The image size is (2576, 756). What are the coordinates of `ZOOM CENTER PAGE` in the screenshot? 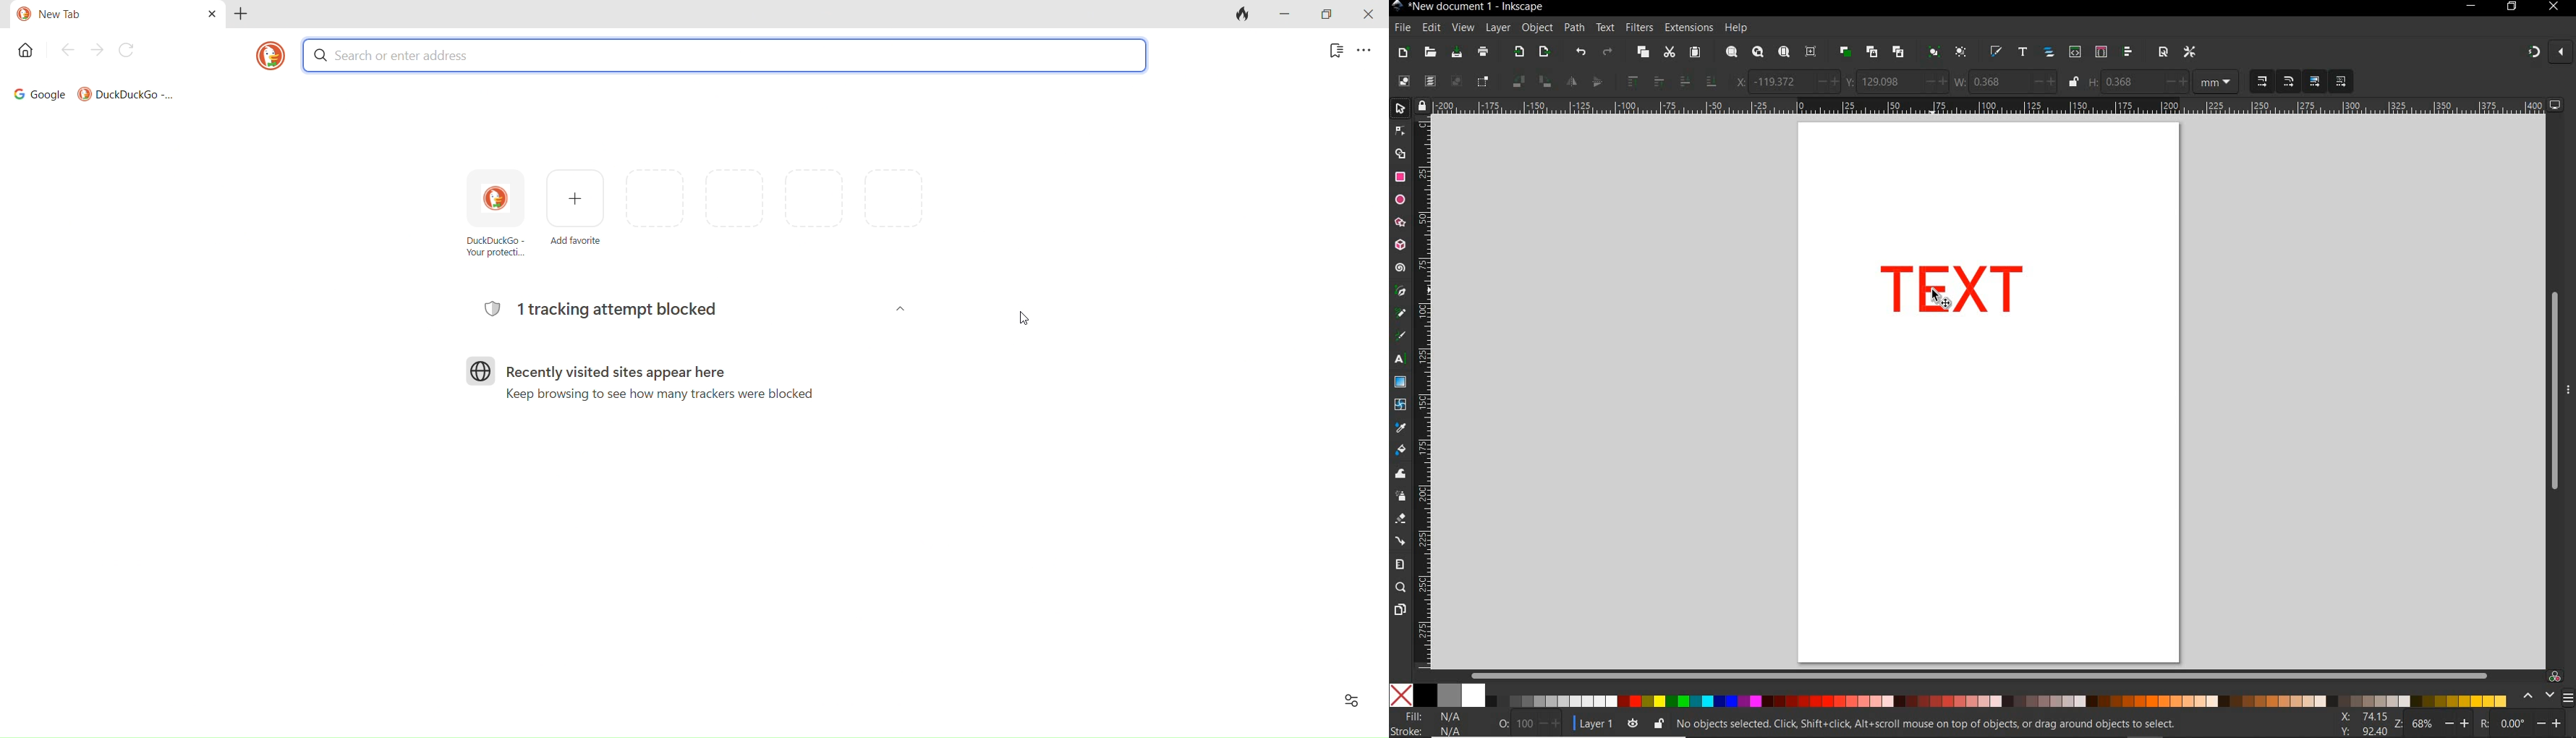 It's located at (1811, 52).